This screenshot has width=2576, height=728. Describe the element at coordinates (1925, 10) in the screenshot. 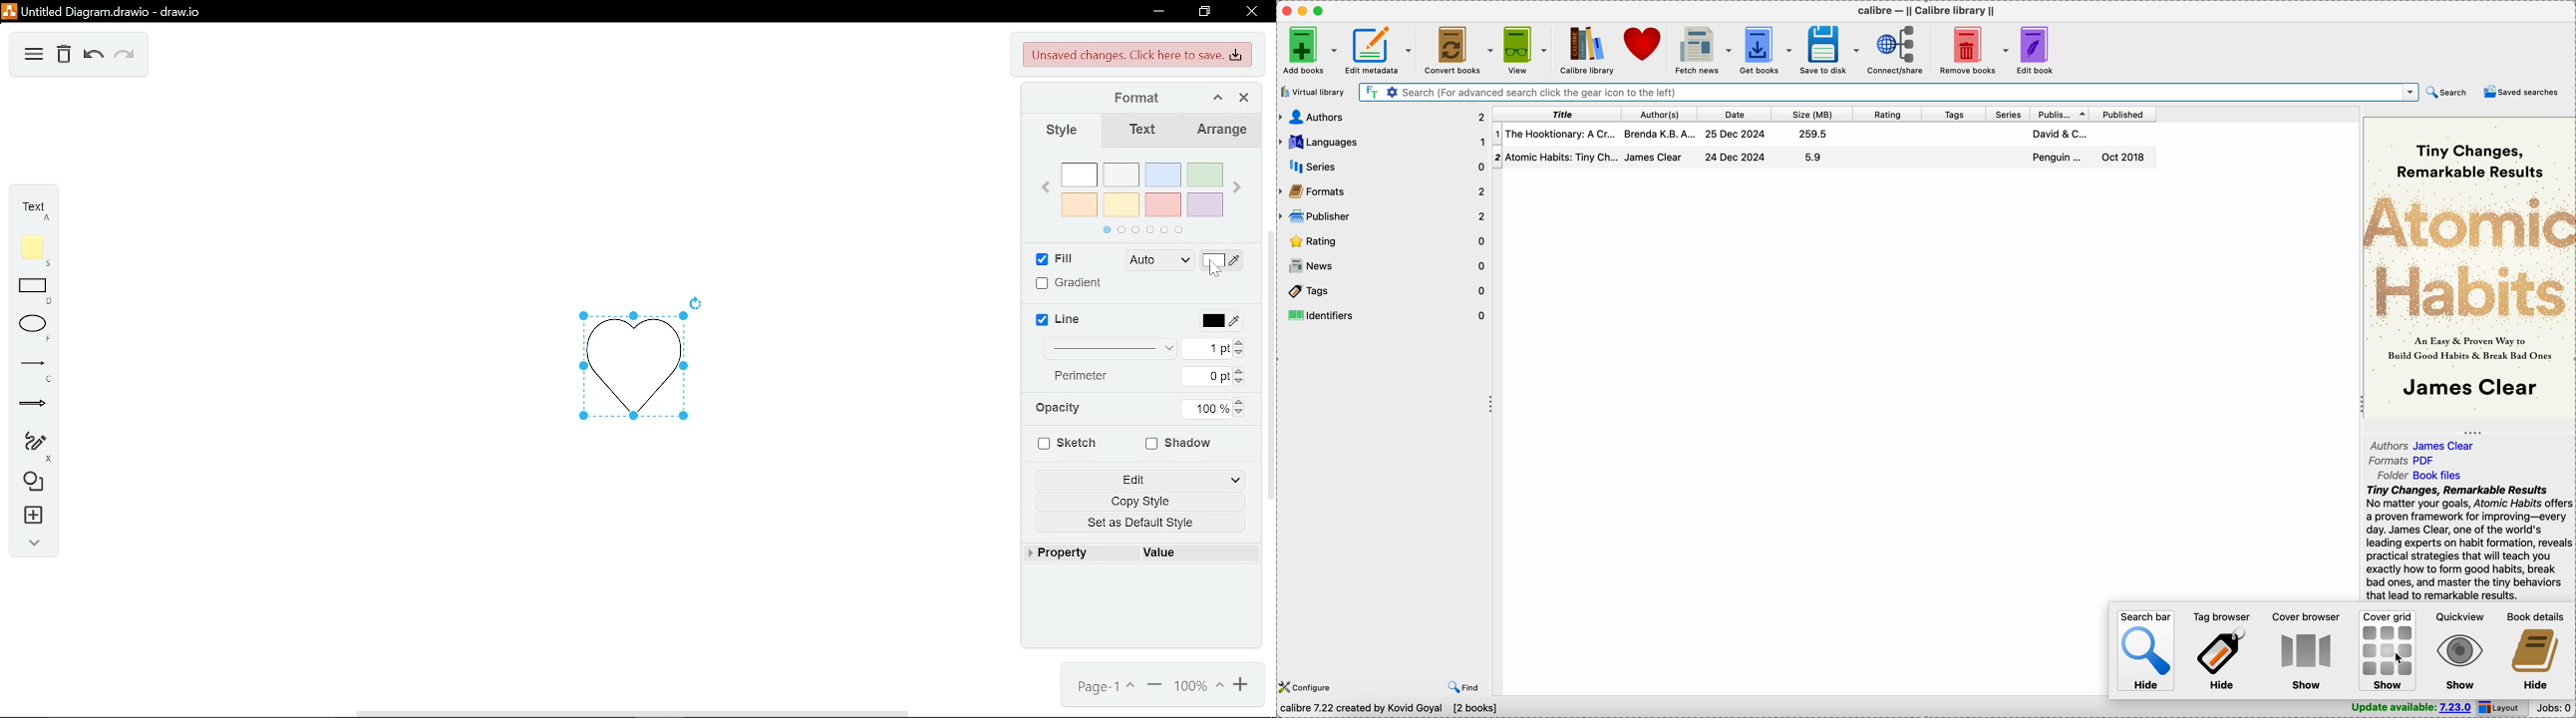

I see `Calibre - || calibre library ||` at that location.